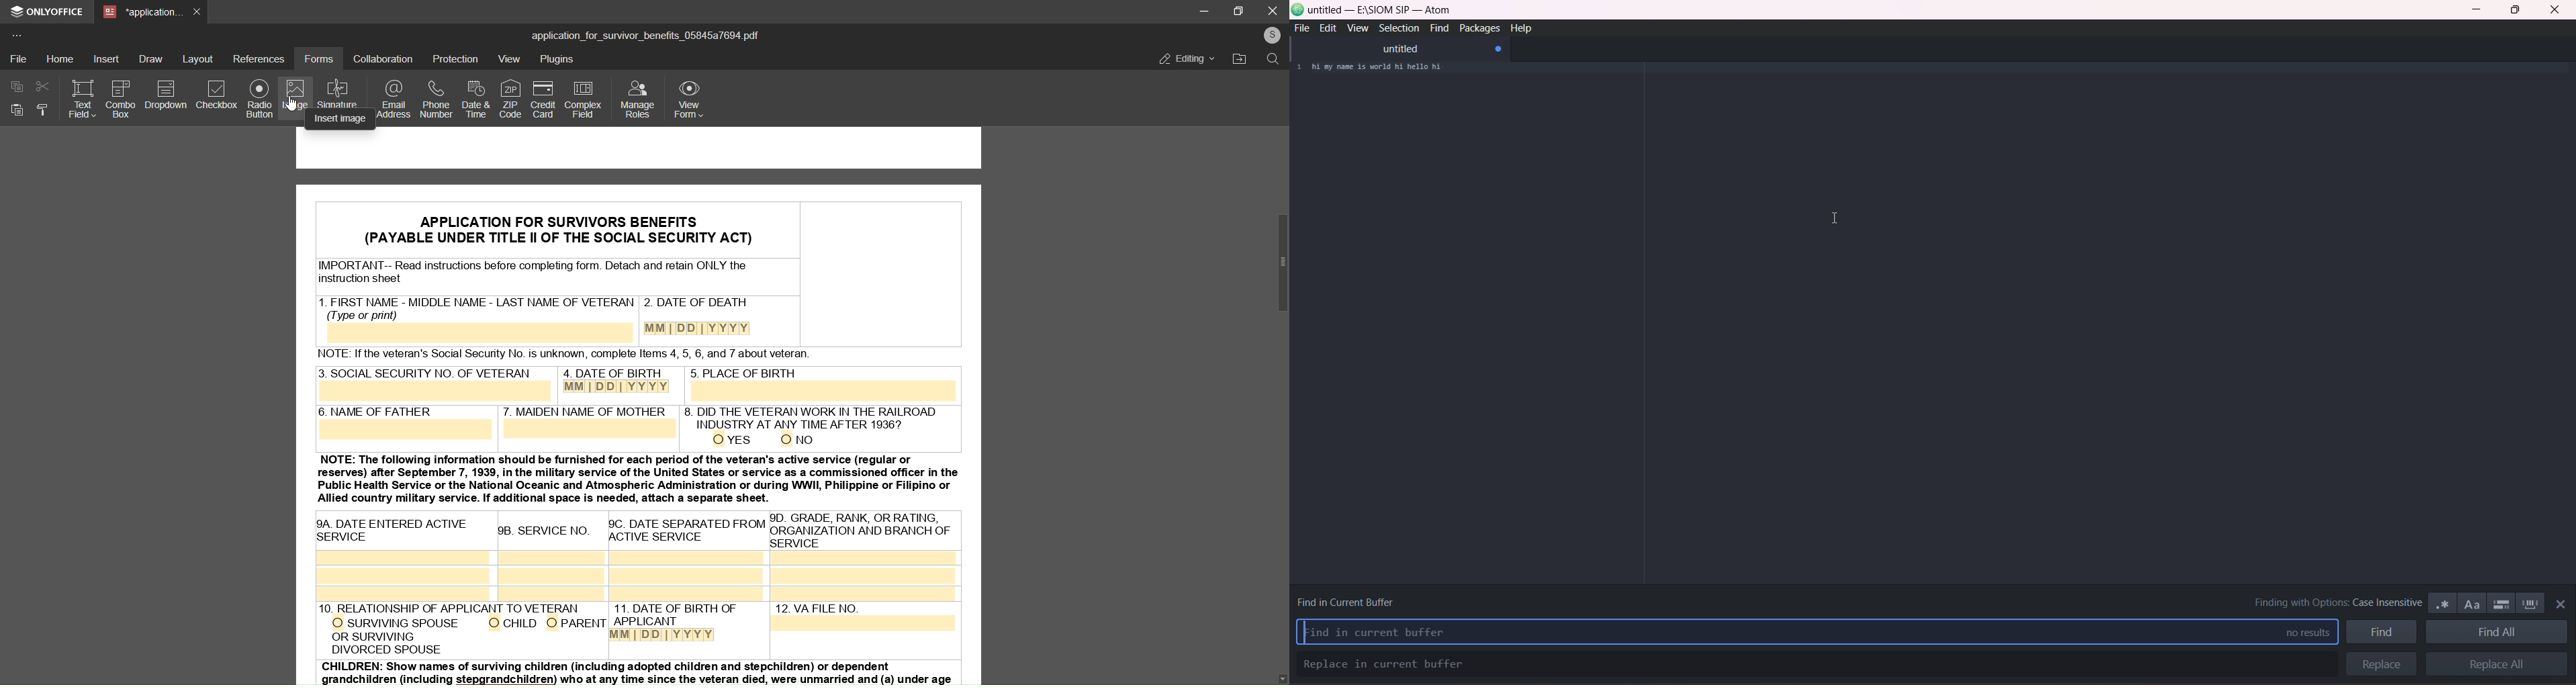 The height and width of the screenshot is (700, 2576). What do you see at coordinates (1179, 58) in the screenshot?
I see `editing` at bounding box center [1179, 58].